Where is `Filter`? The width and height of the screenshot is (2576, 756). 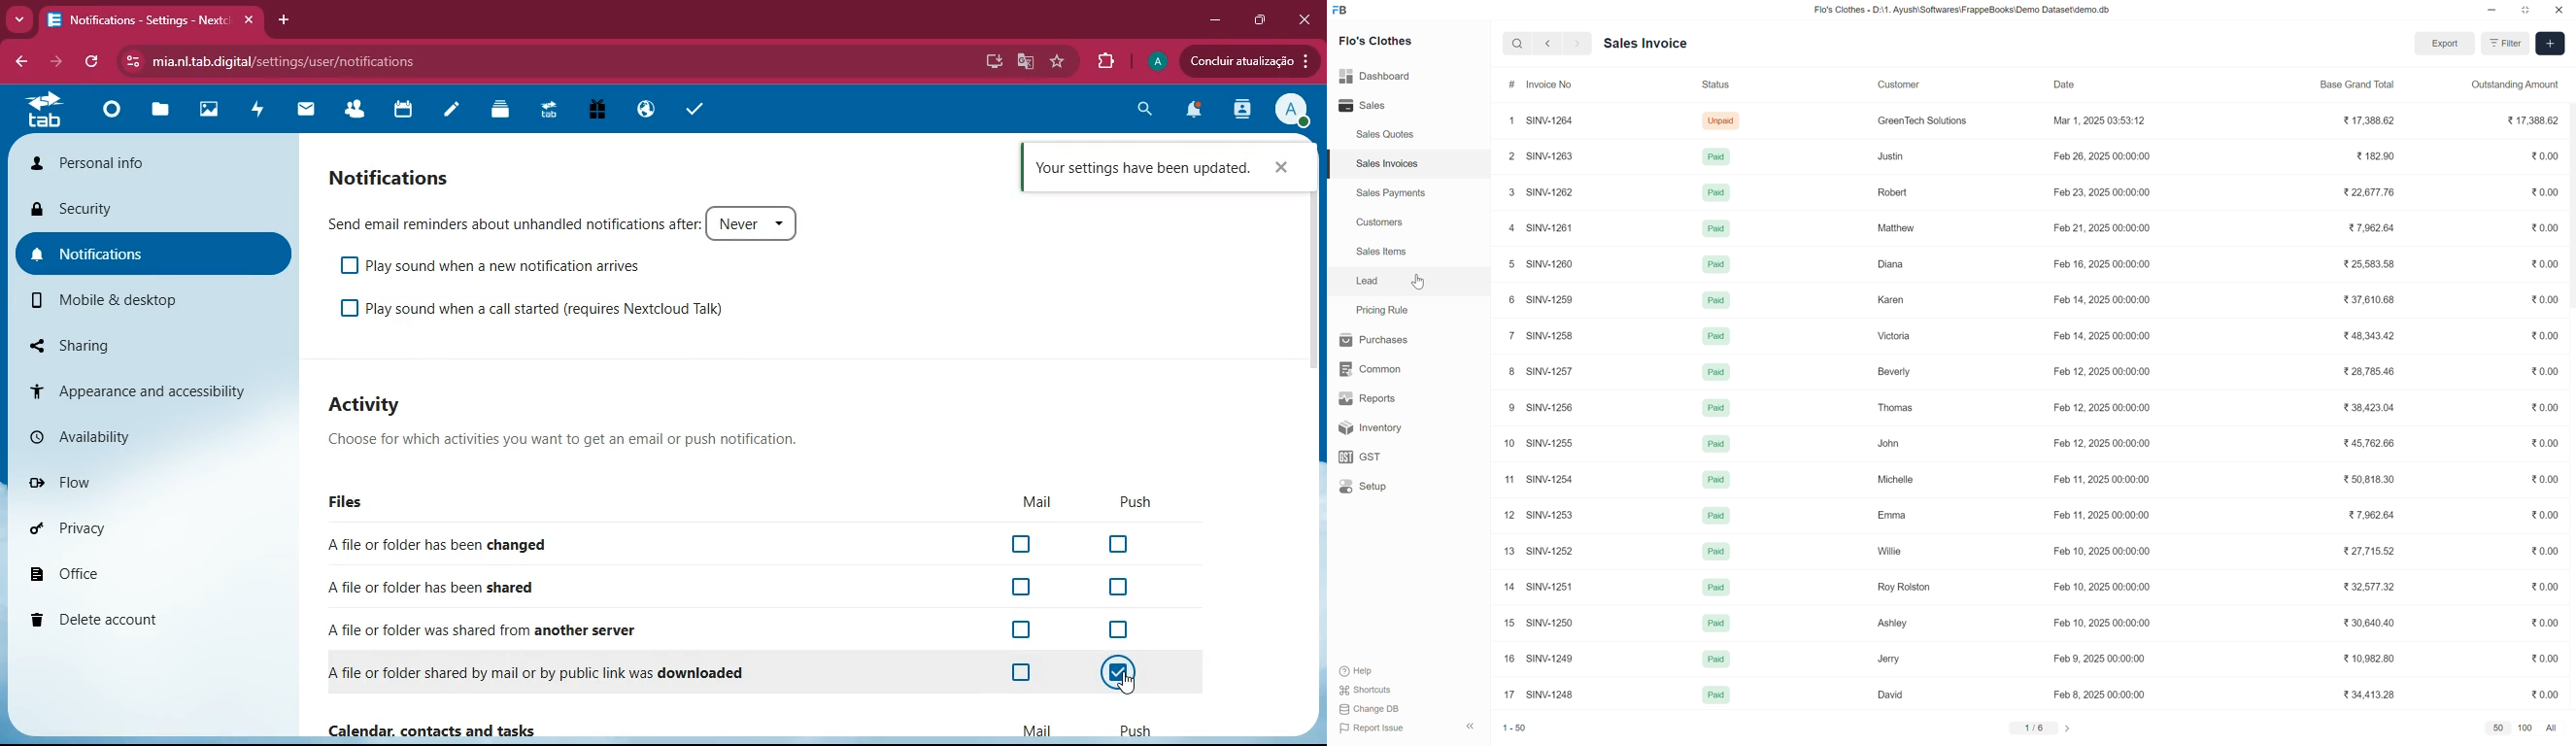 Filter is located at coordinates (2502, 43).